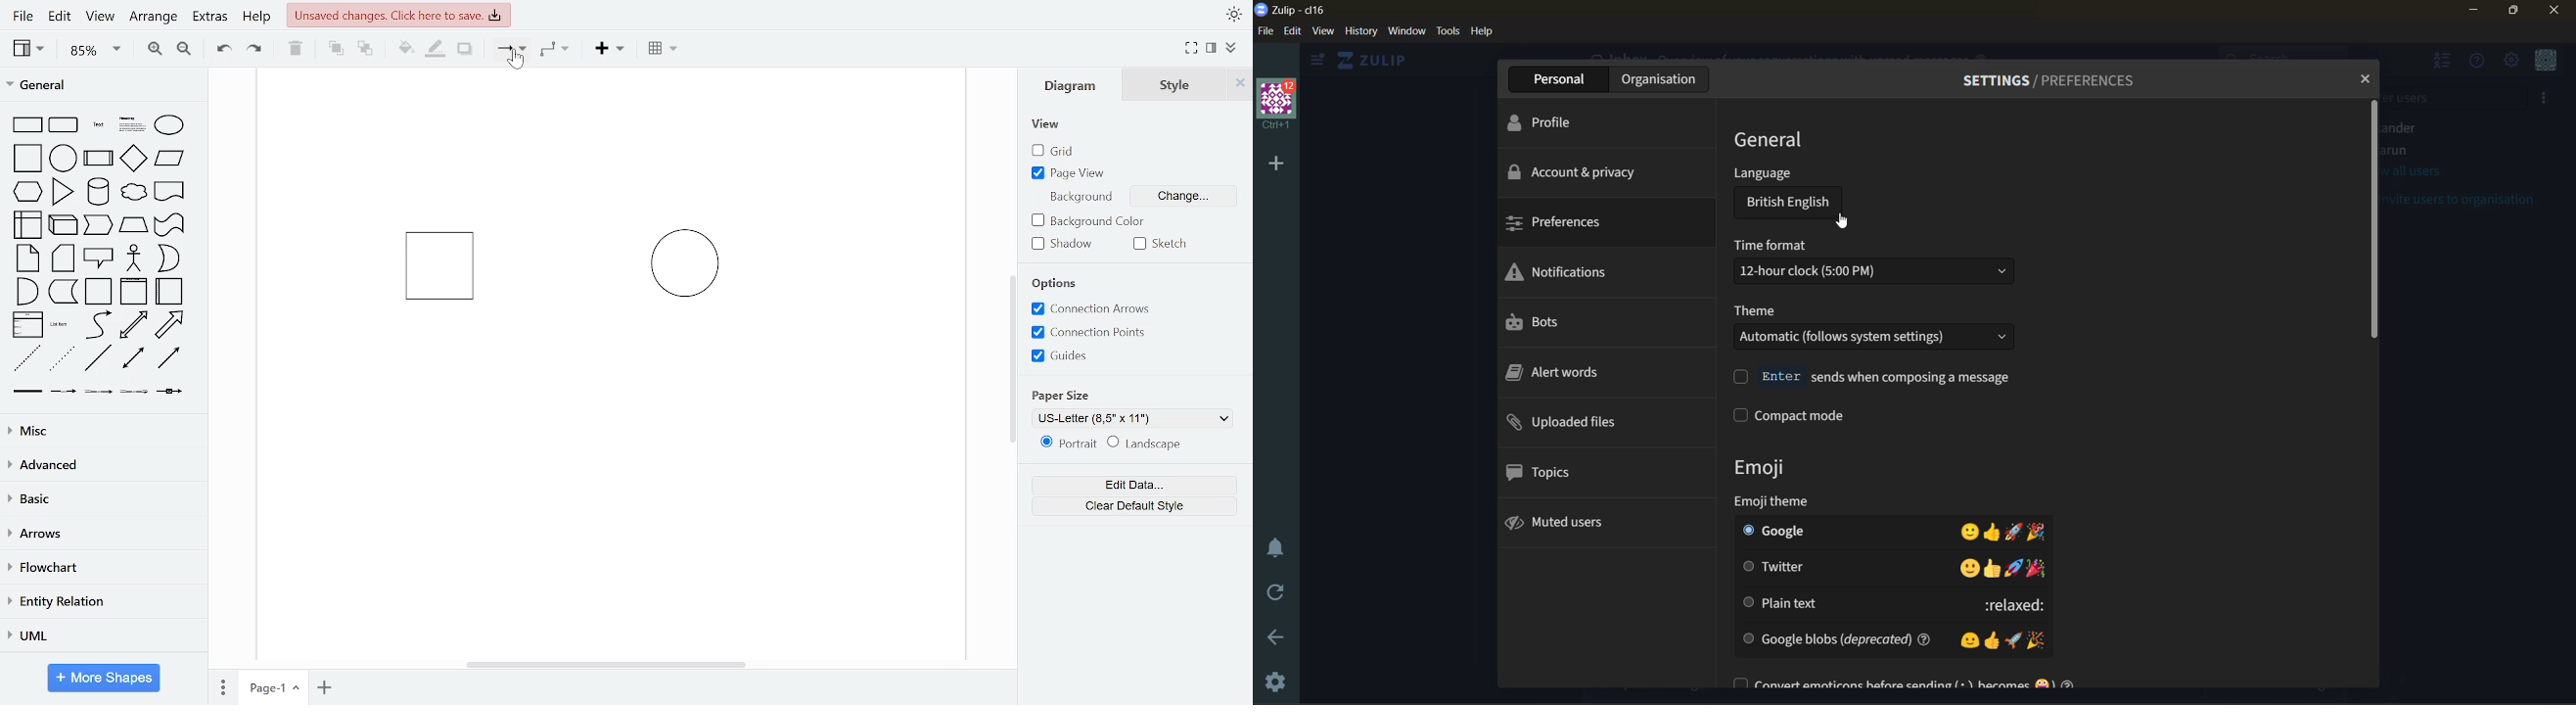  I want to click on connector with label, so click(64, 392).